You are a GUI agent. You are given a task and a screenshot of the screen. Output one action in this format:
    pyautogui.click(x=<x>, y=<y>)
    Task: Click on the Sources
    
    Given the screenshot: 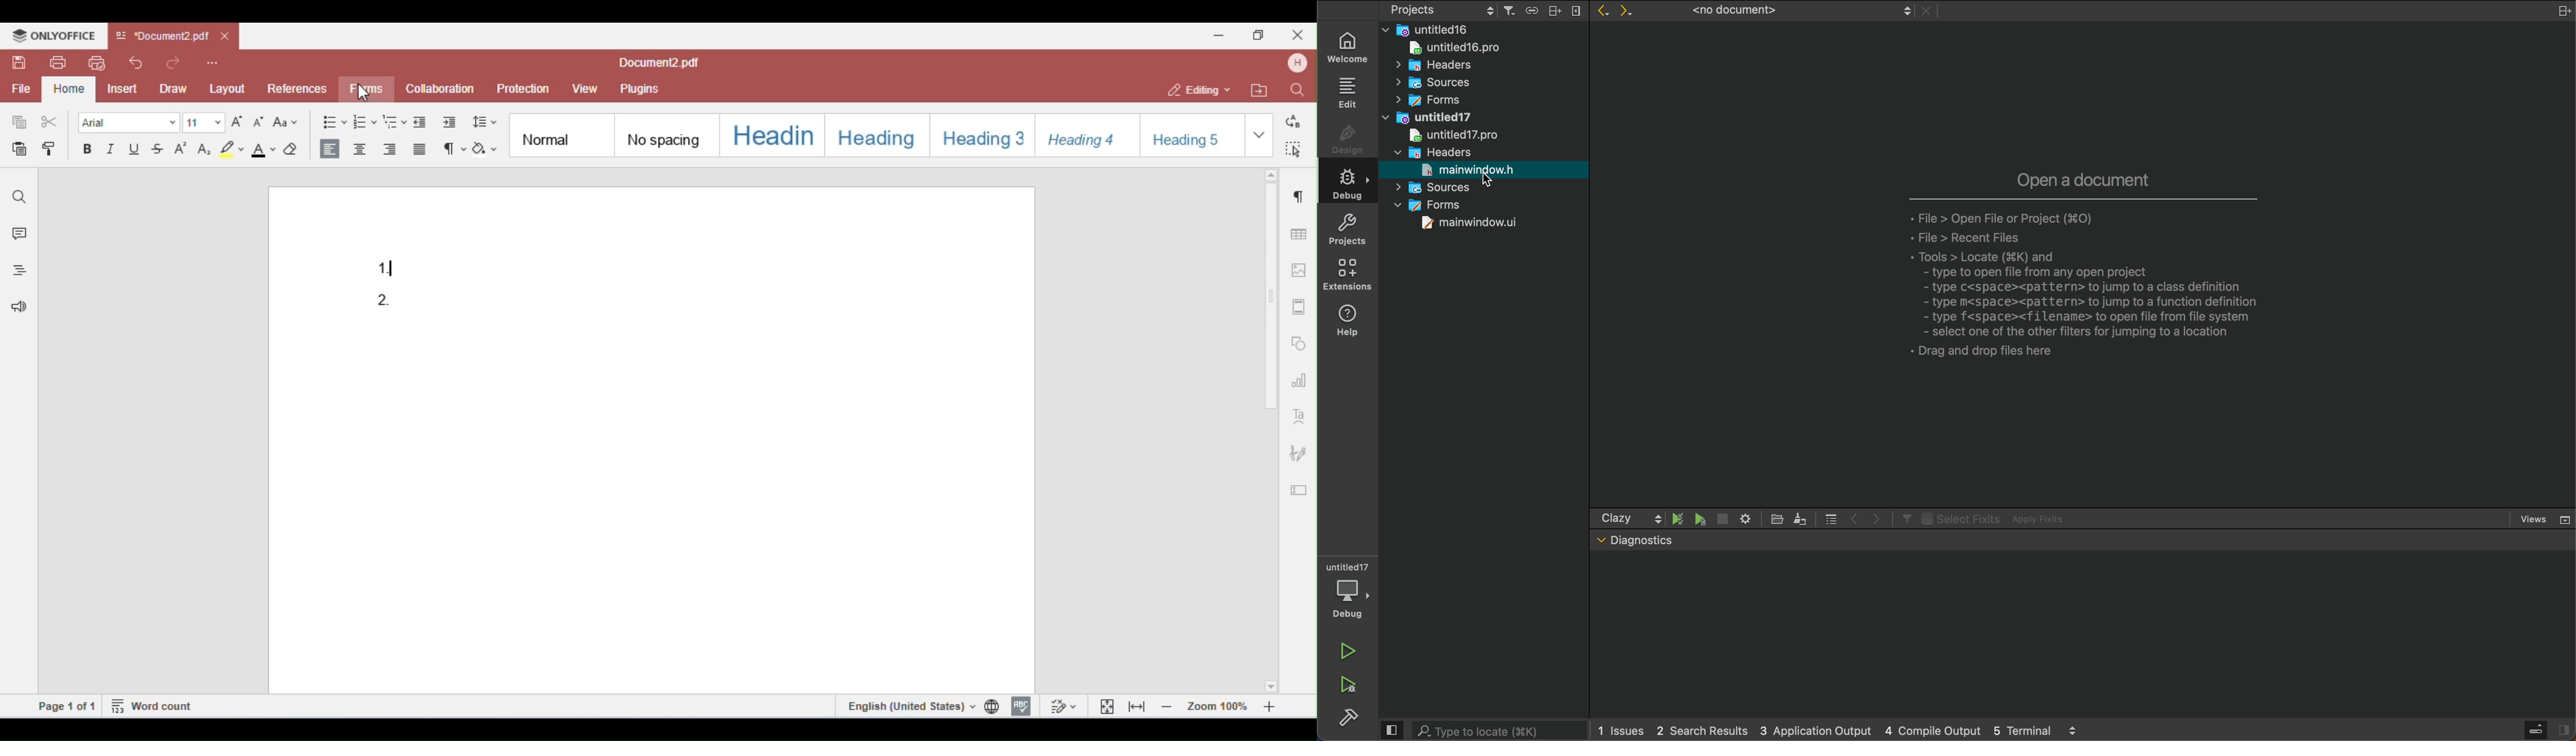 What is the action you would take?
    pyautogui.click(x=1431, y=83)
    